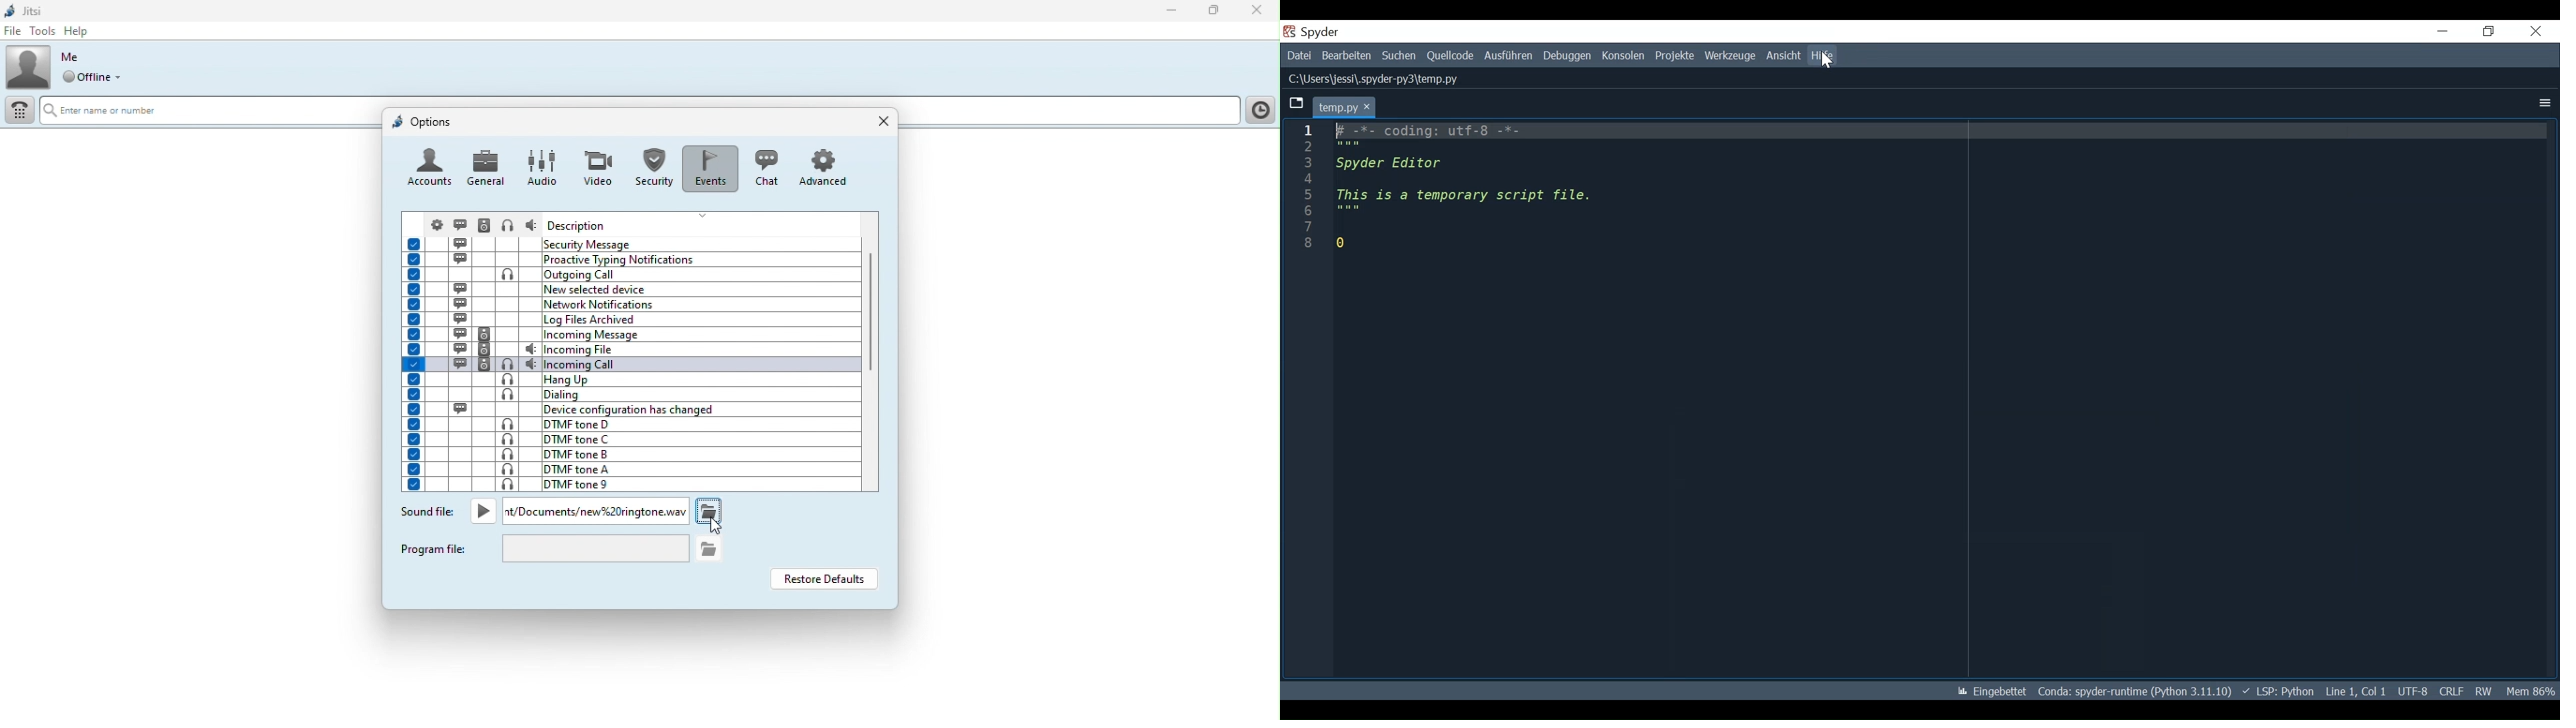  I want to click on Line1, col 1, so click(2357, 691).